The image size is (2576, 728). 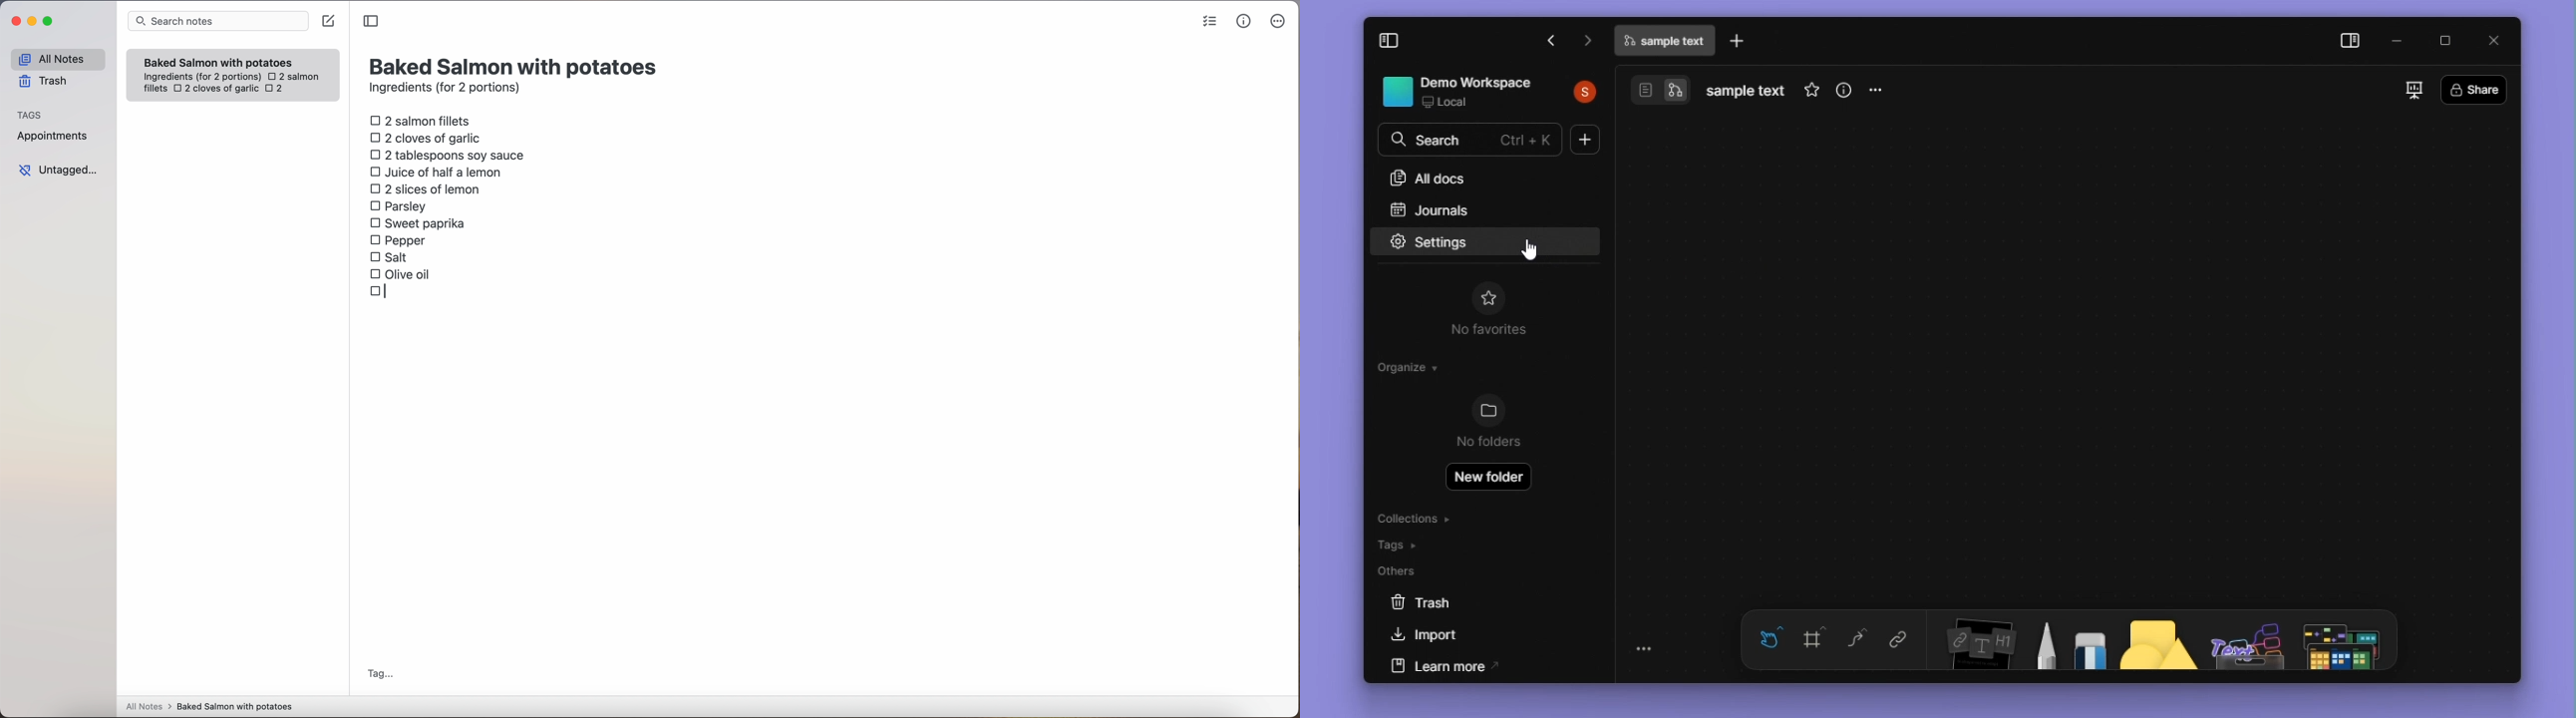 I want to click on maximize, so click(x=50, y=21).